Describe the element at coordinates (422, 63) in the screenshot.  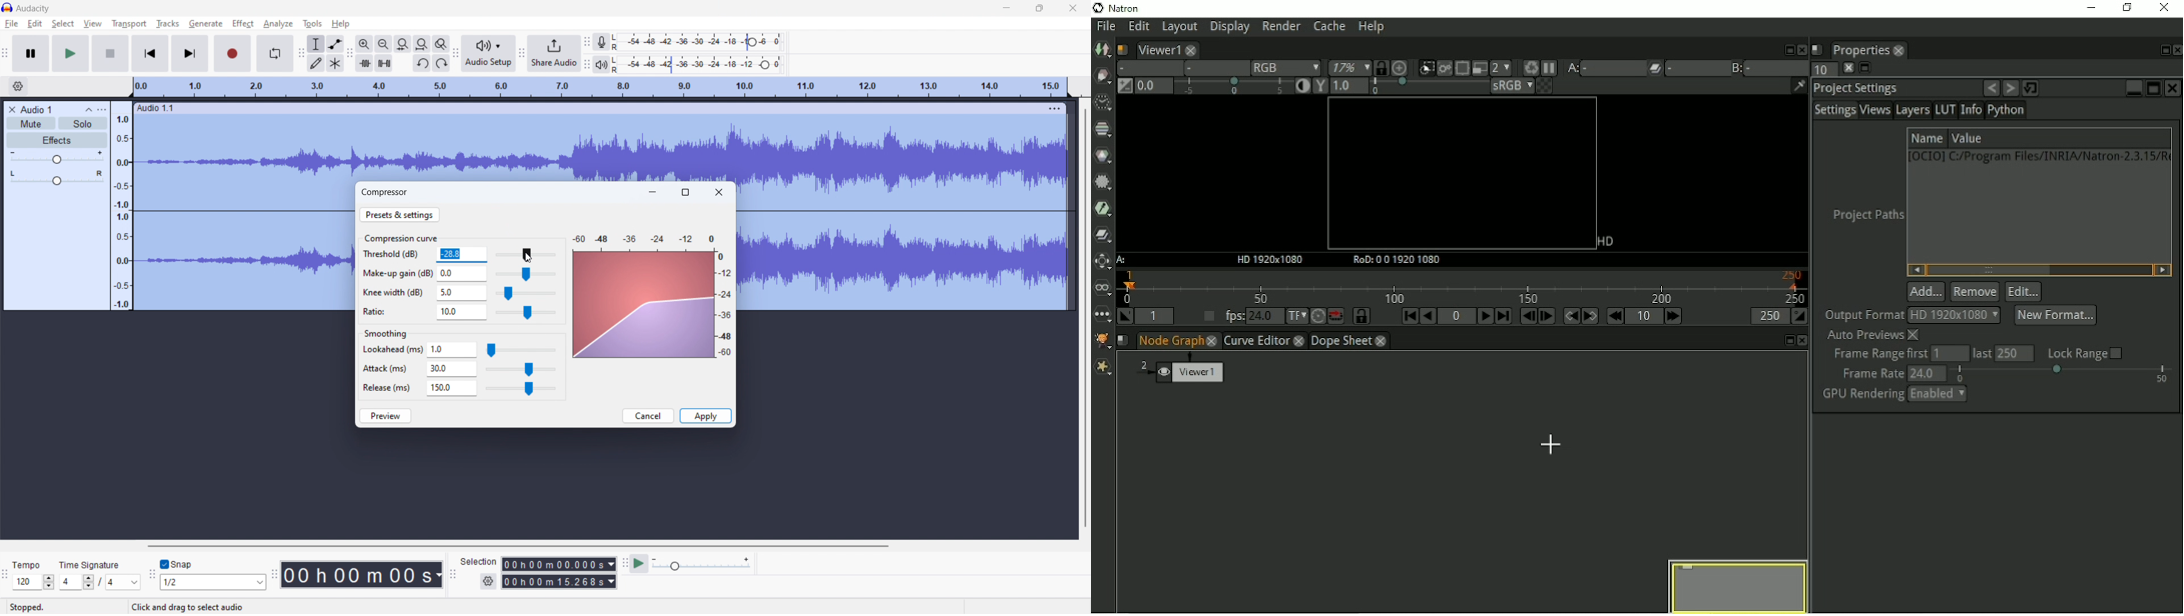
I see `undo` at that location.